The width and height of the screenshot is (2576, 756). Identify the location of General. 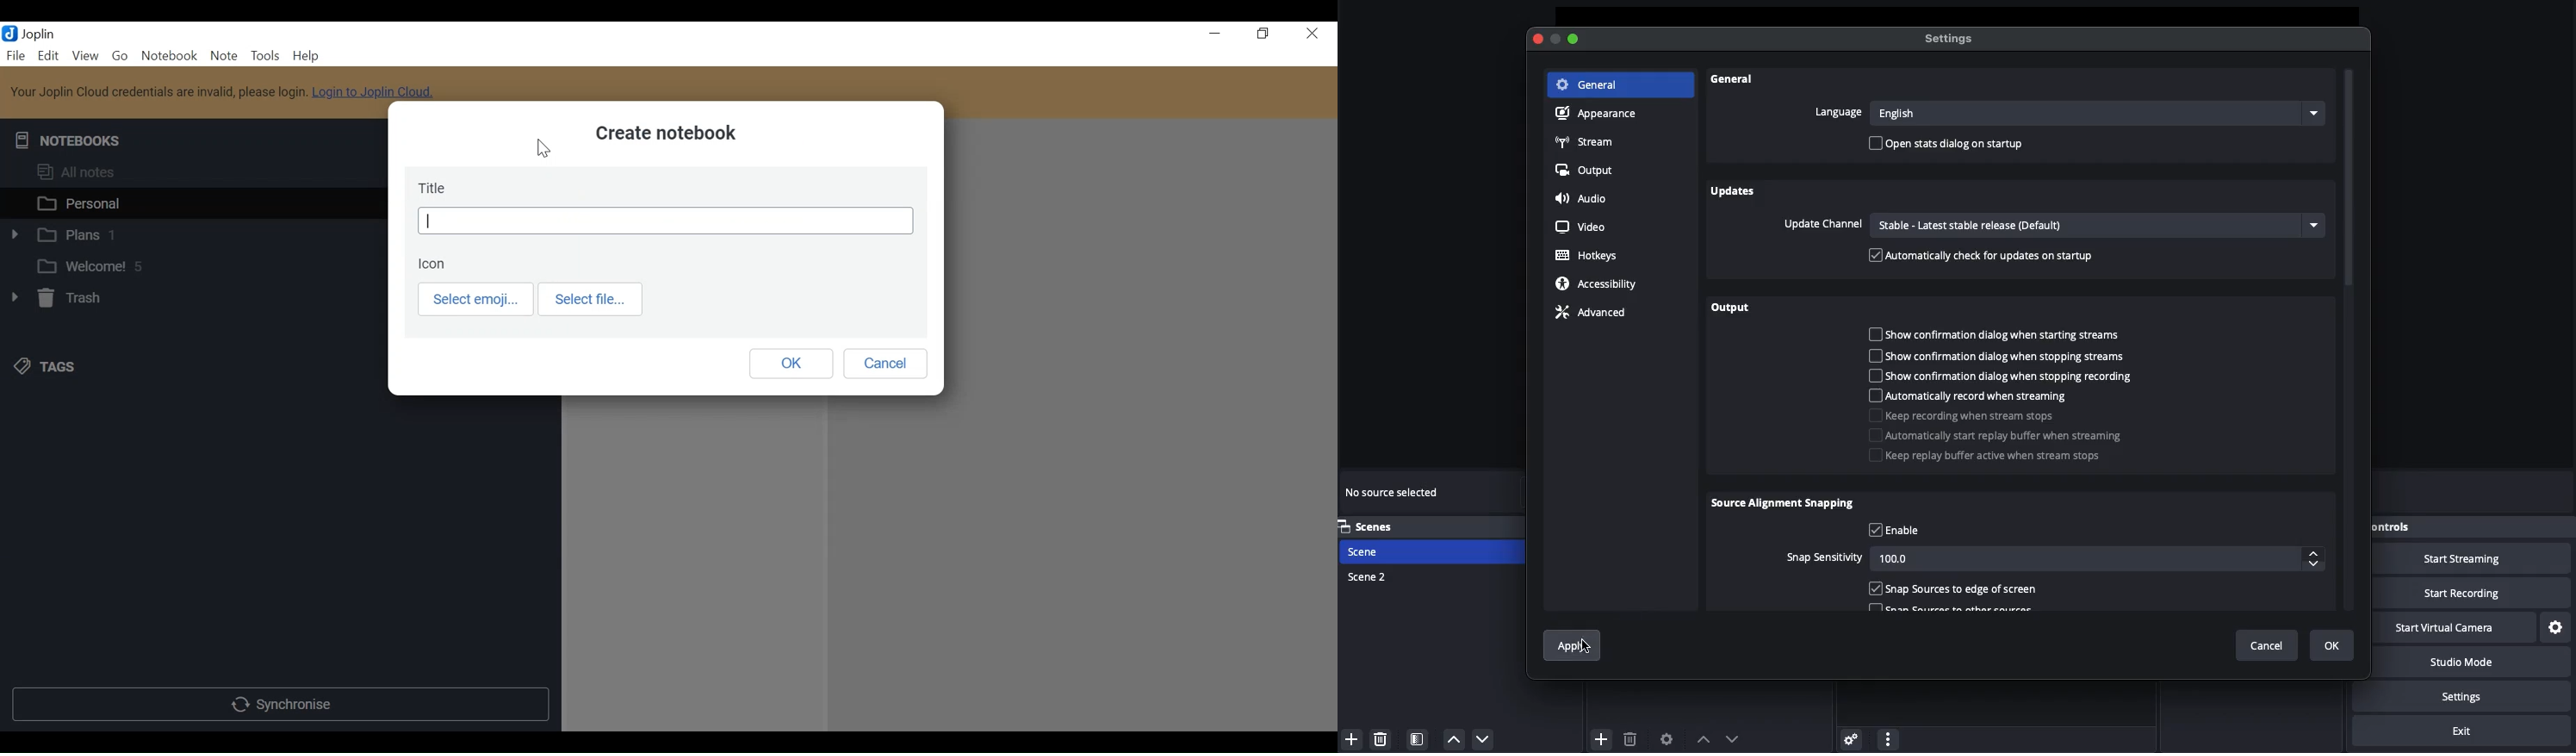
(1735, 84).